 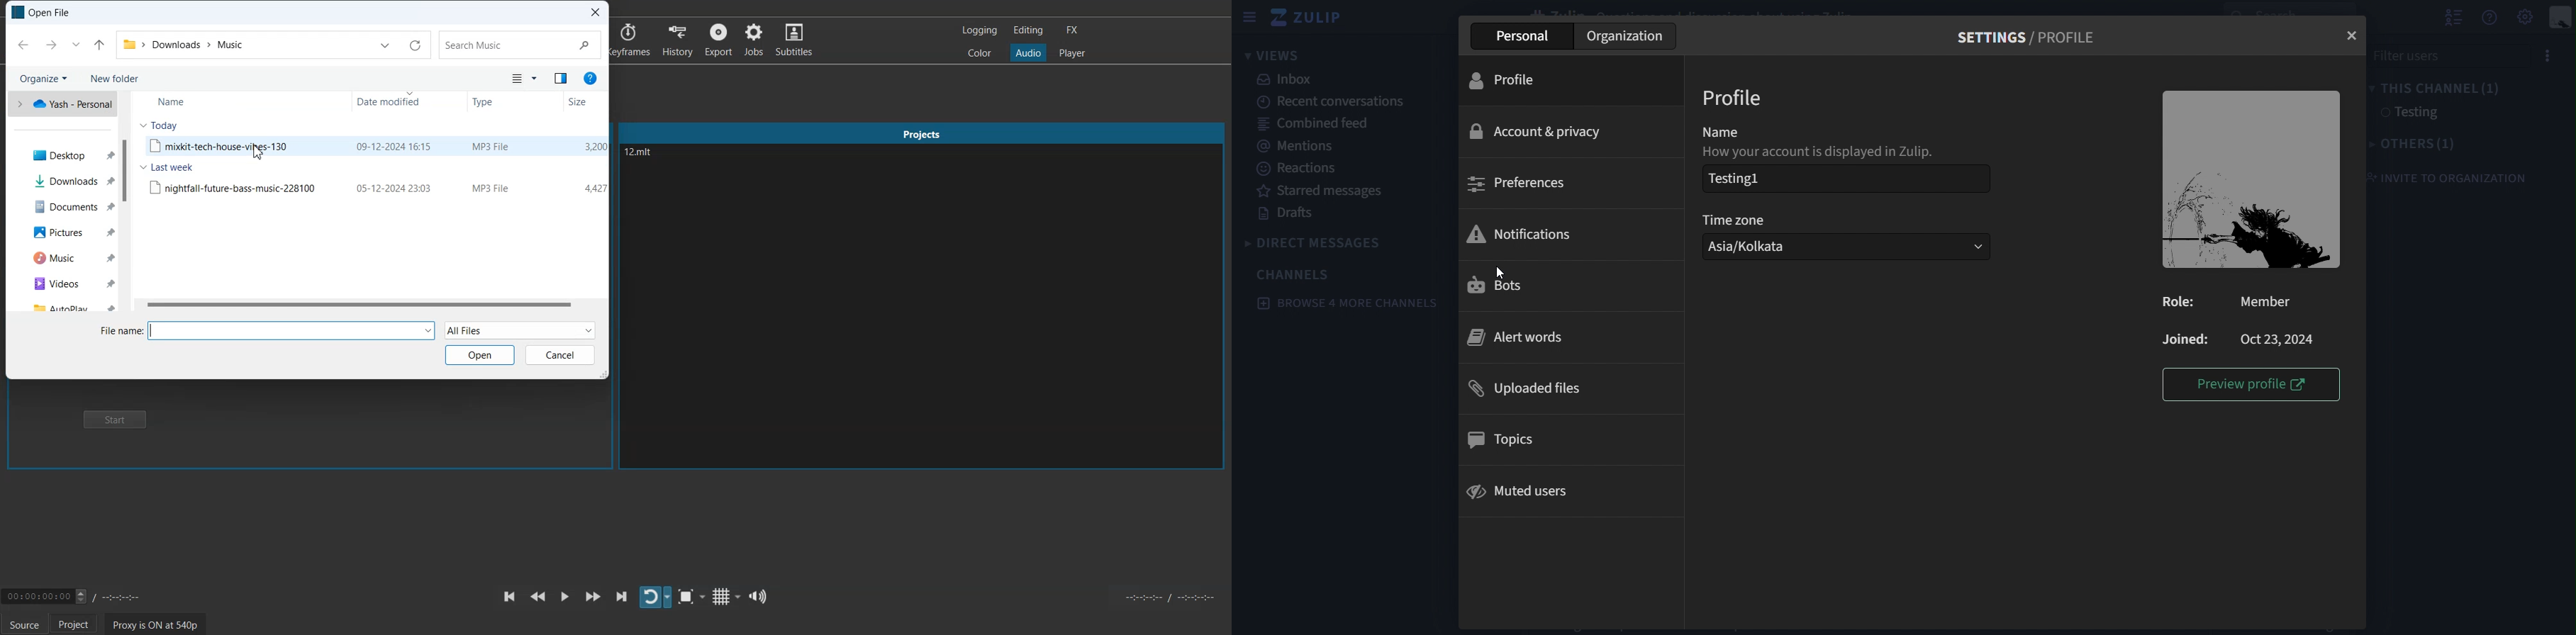 What do you see at coordinates (1521, 184) in the screenshot?
I see `preferences` at bounding box center [1521, 184].